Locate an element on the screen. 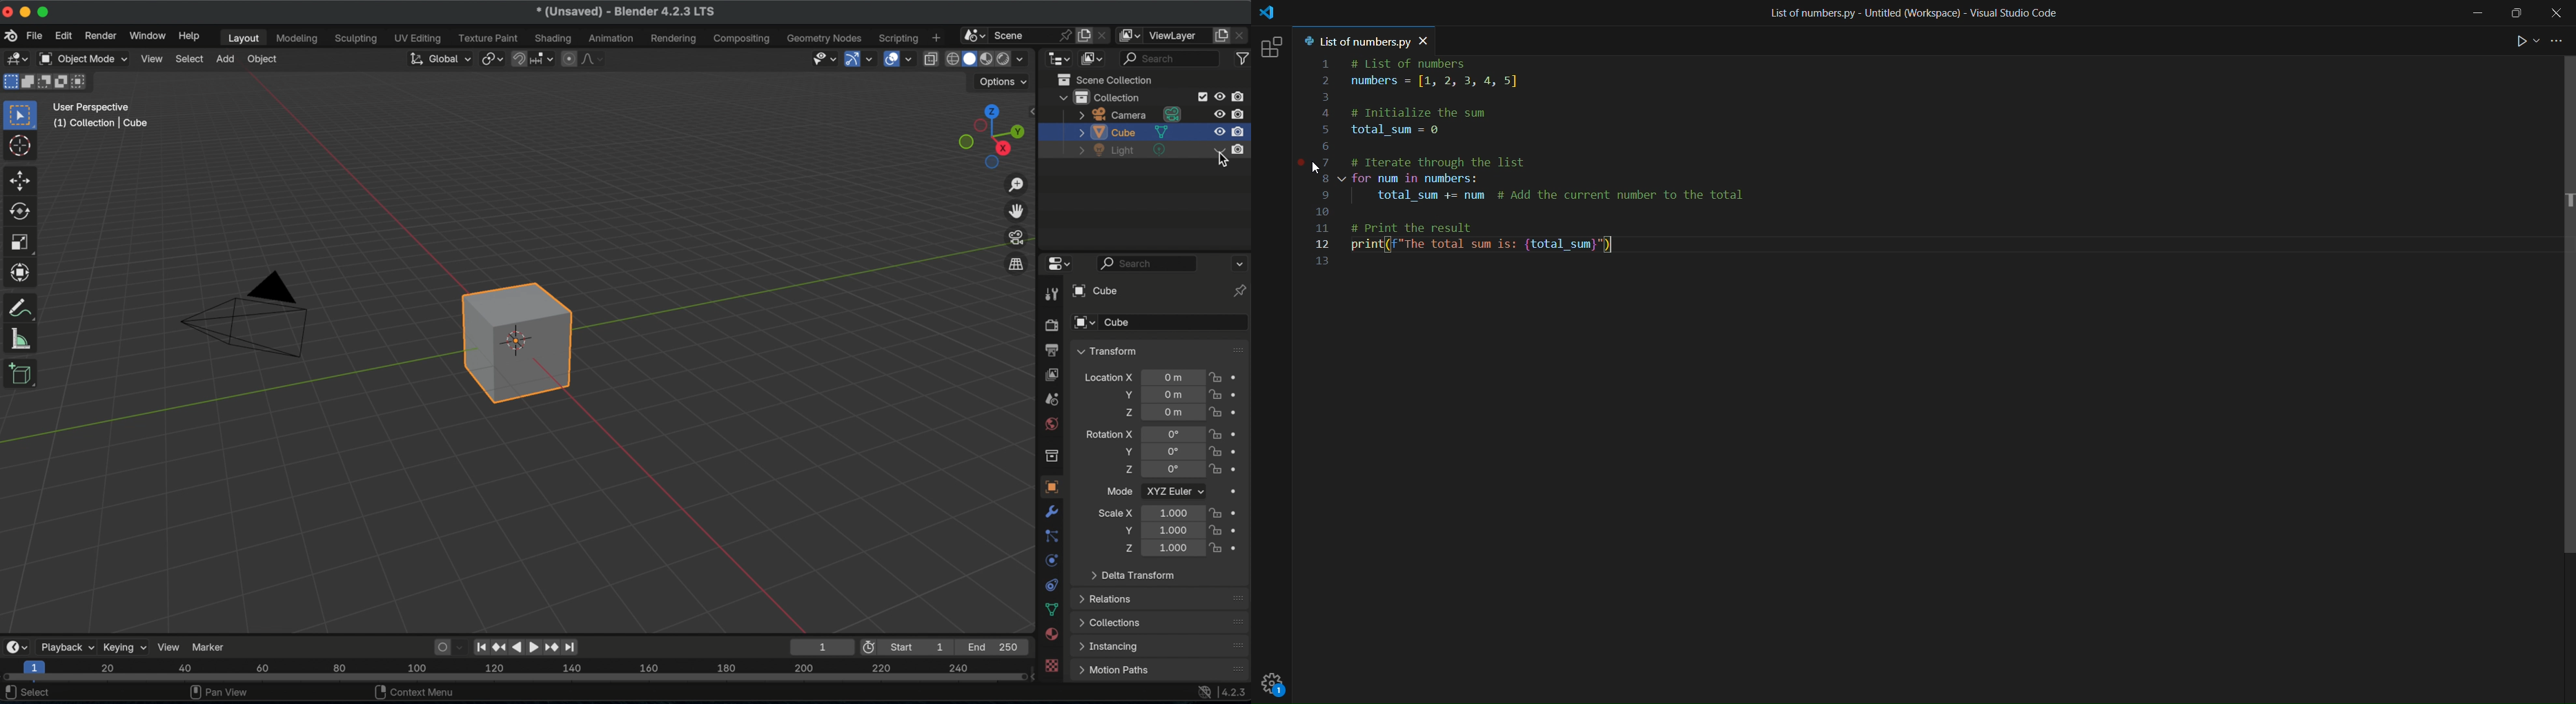 The image size is (2576, 728). location Z is located at coordinates (1124, 413).